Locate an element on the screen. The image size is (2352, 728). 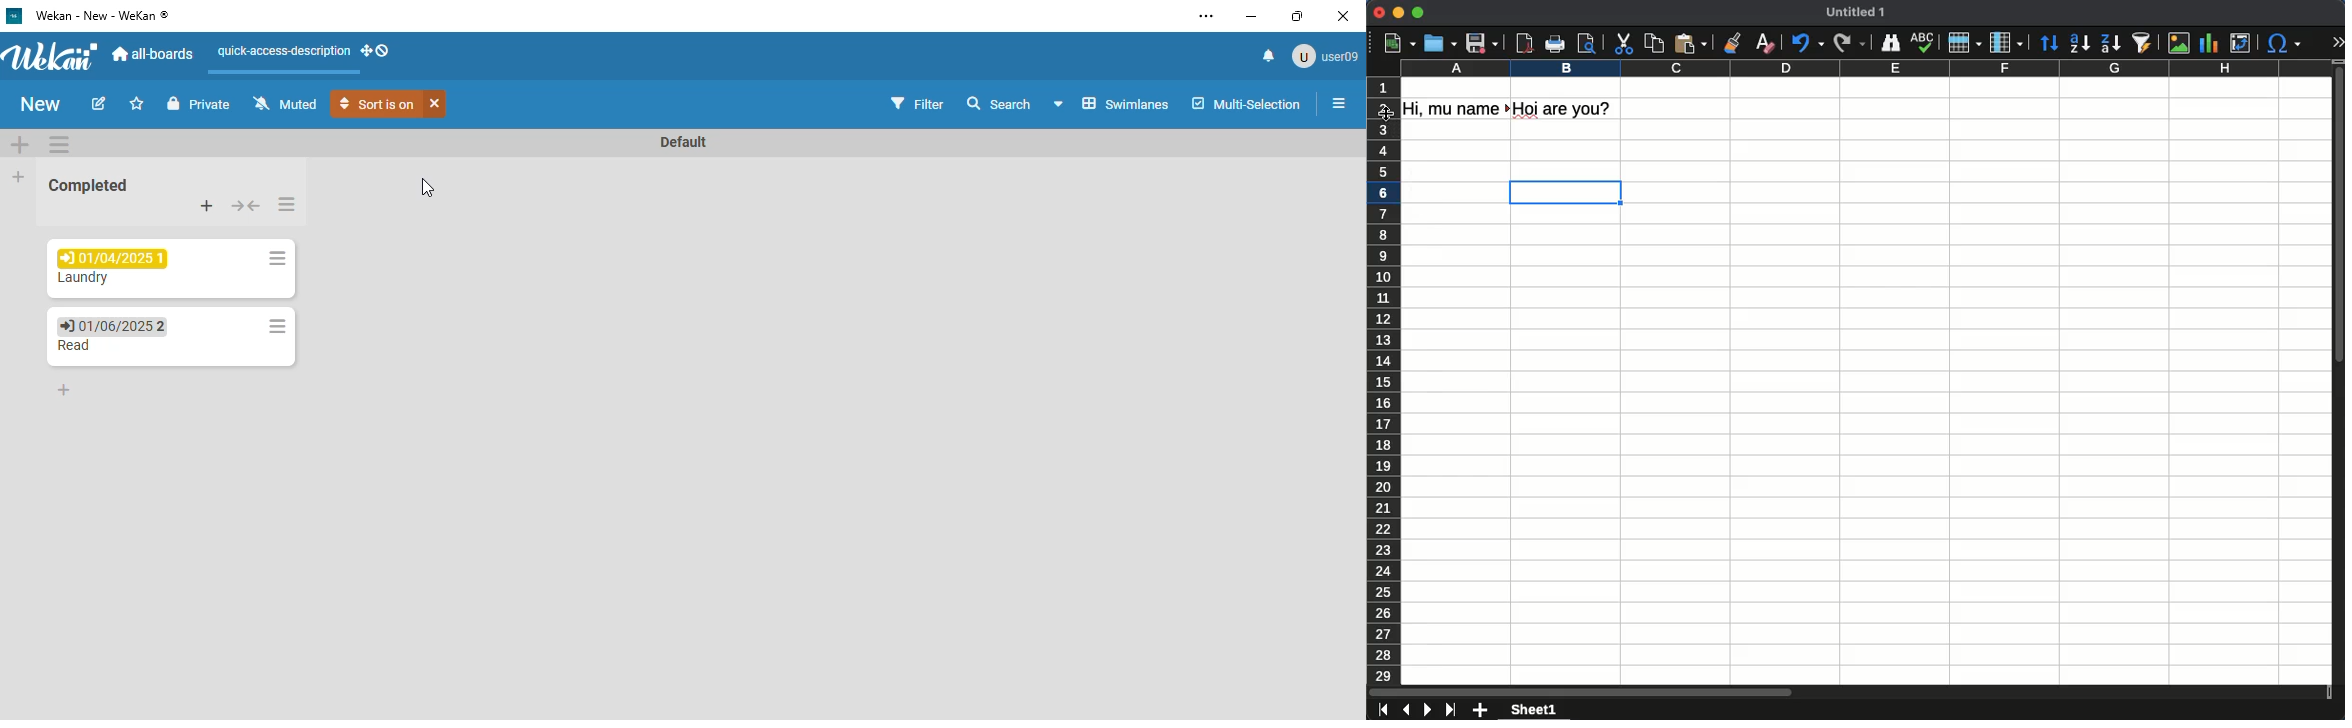
add swimlane is located at coordinates (20, 143).